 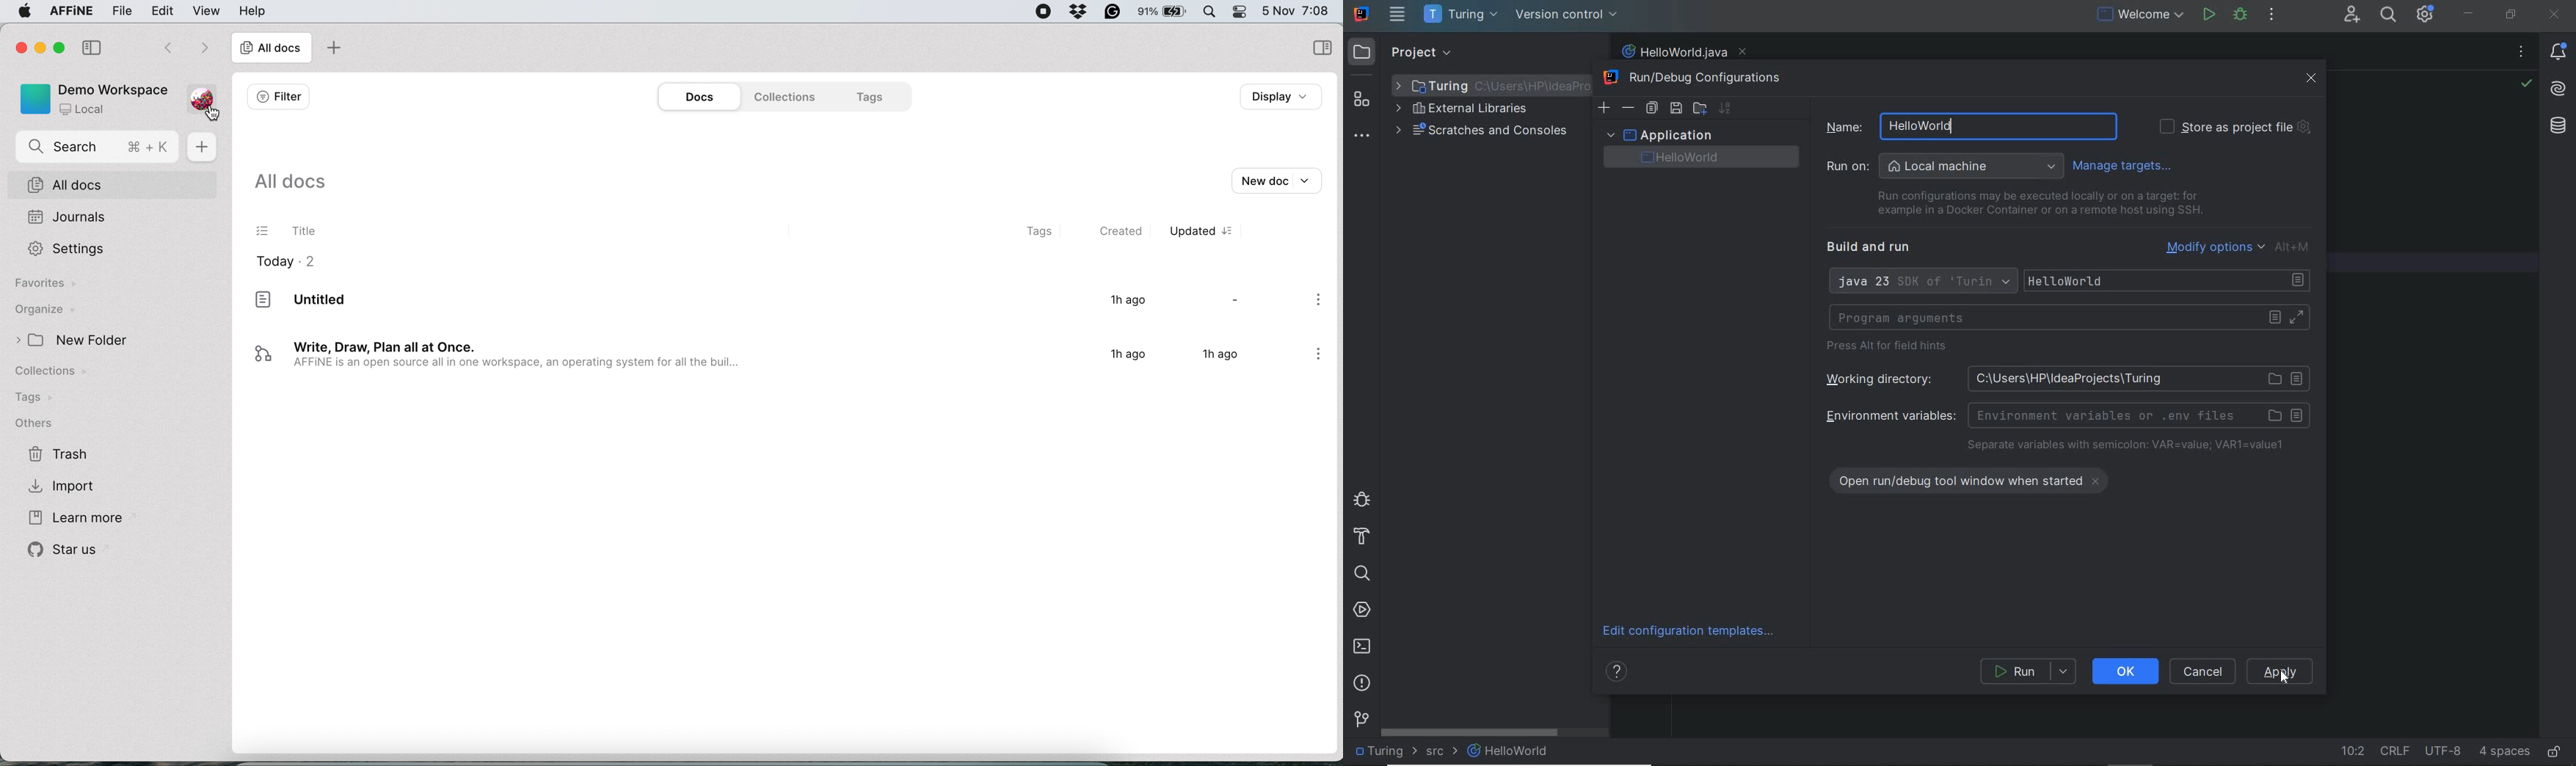 What do you see at coordinates (2069, 318) in the screenshot?
I see `program arguments` at bounding box center [2069, 318].